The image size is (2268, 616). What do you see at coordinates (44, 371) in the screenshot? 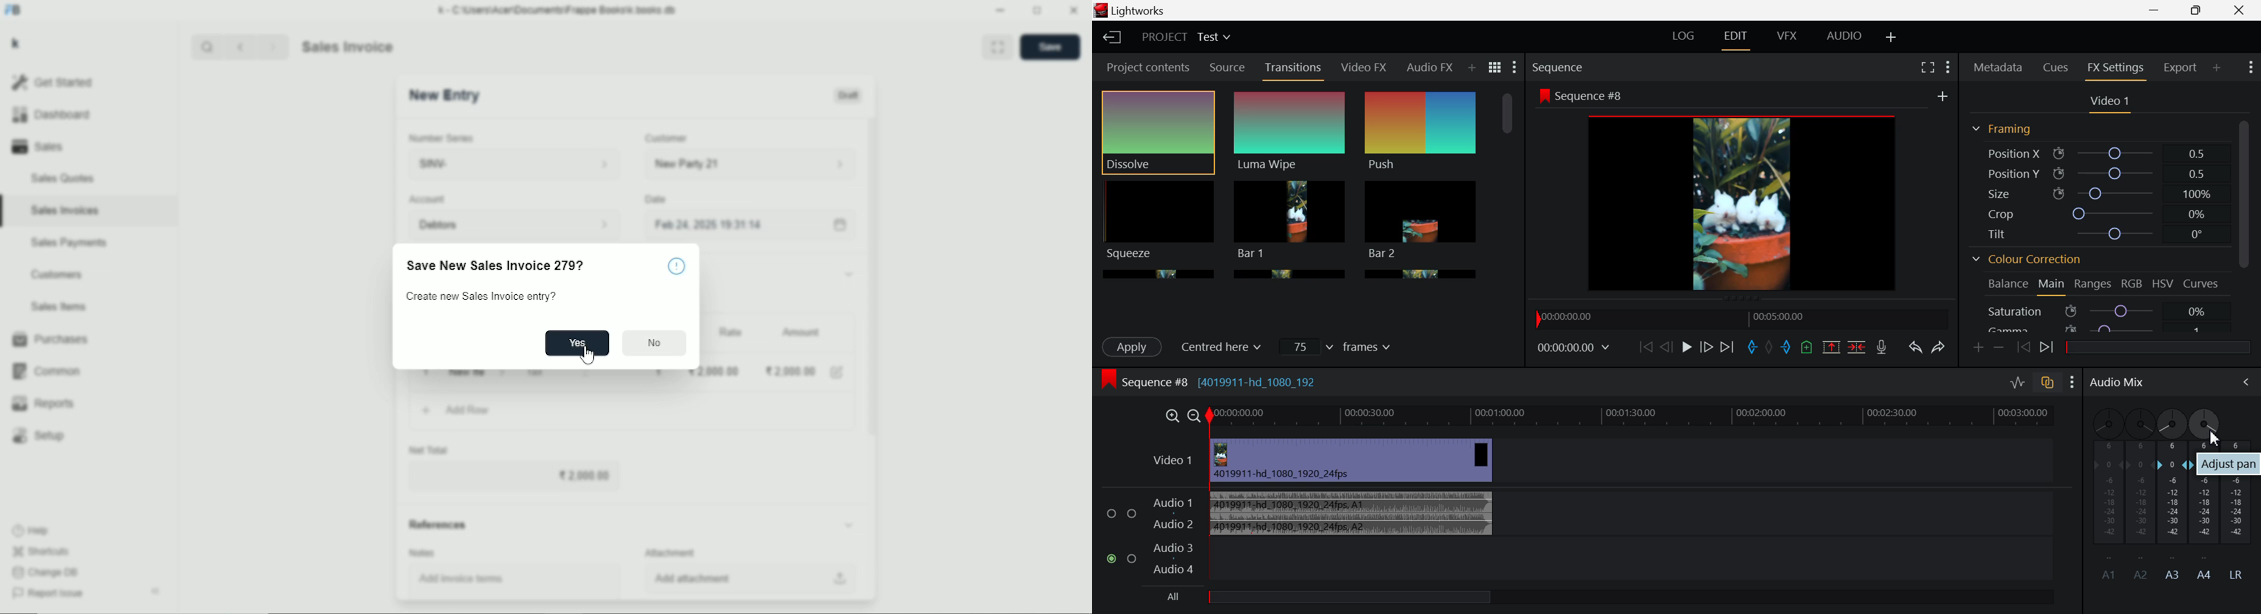
I see `Common` at bounding box center [44, 371].